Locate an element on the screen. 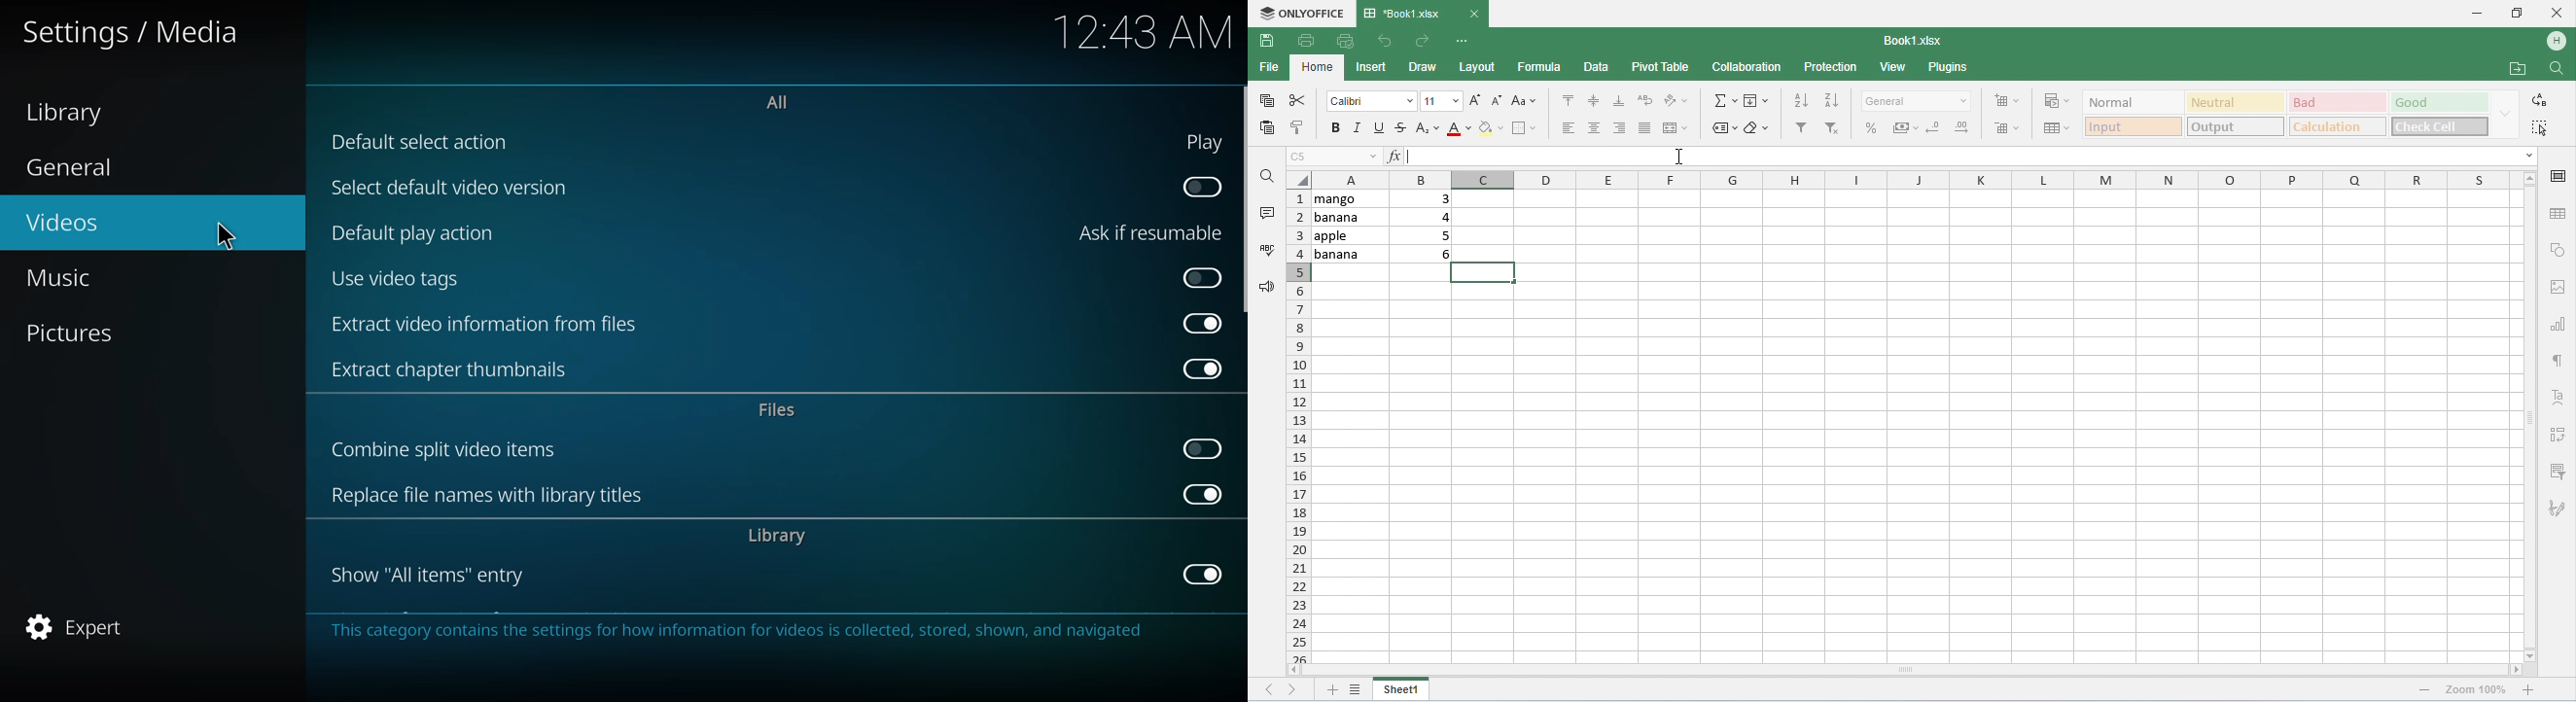 The width and height of the screenshot is (2576, 728). align center is located at coordinates (1597, 128).